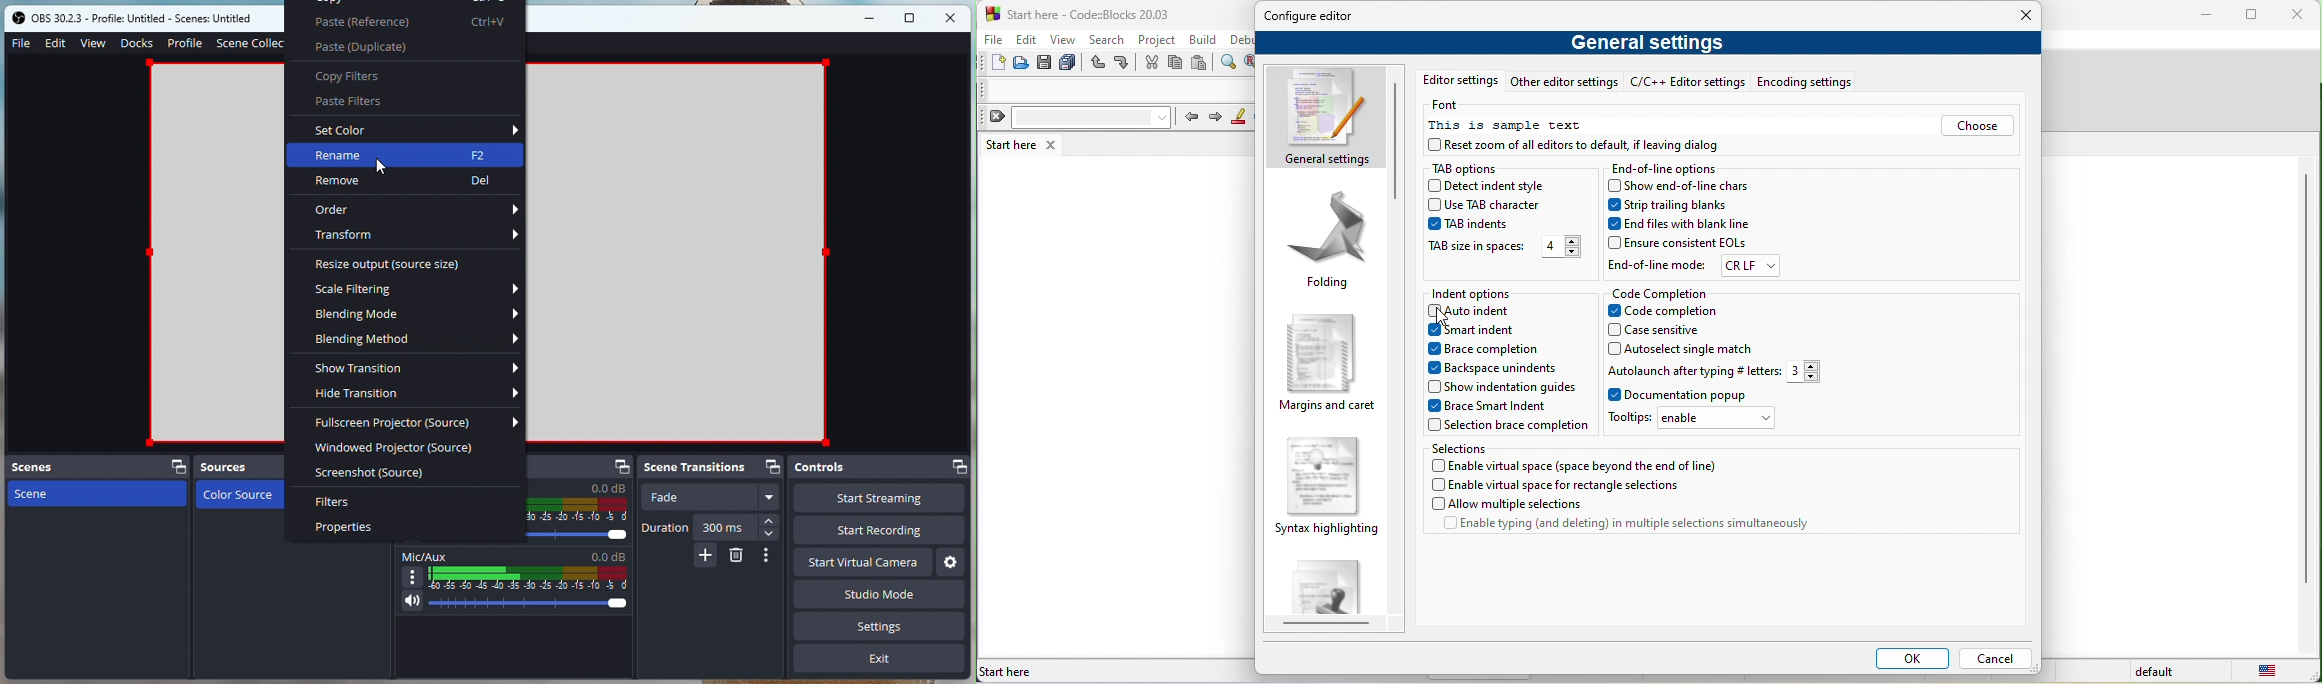  I want to click on Start virtual camera, so click(863, 561).